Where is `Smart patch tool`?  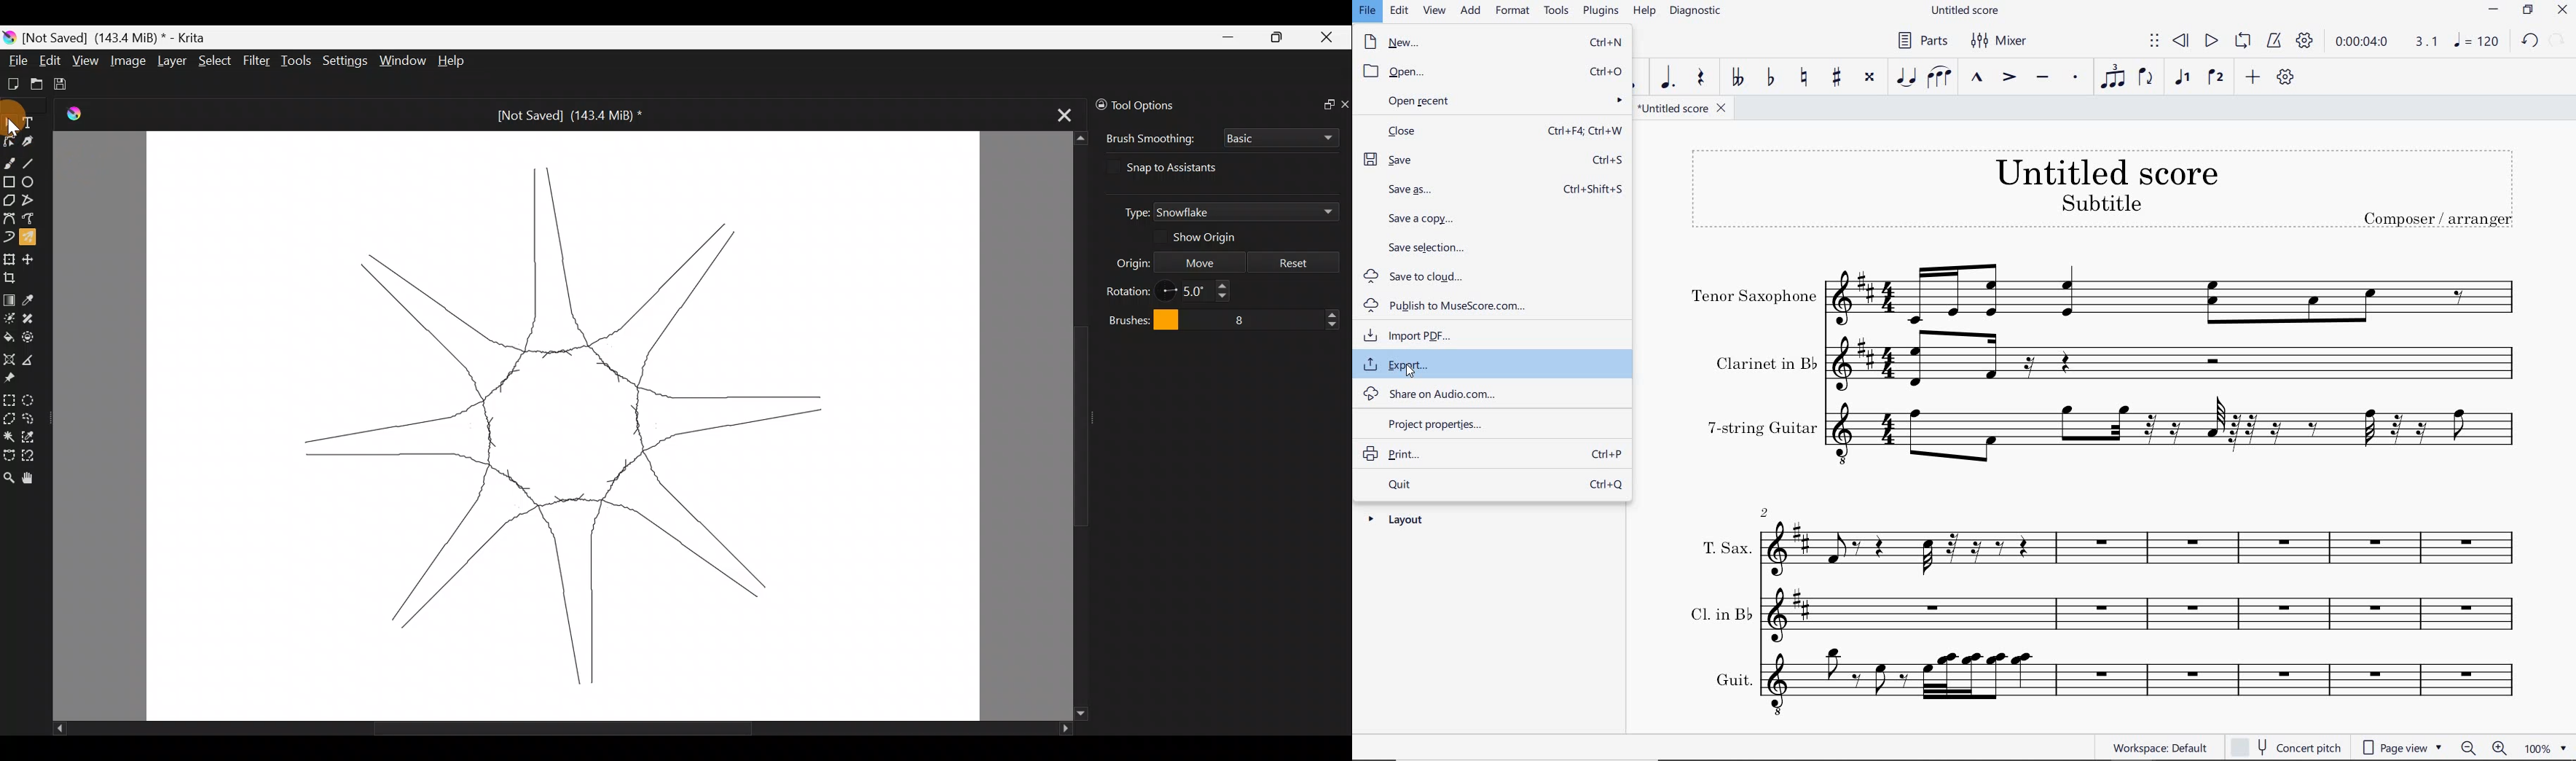 Smart patch tool is located at coordinates (30, 318).